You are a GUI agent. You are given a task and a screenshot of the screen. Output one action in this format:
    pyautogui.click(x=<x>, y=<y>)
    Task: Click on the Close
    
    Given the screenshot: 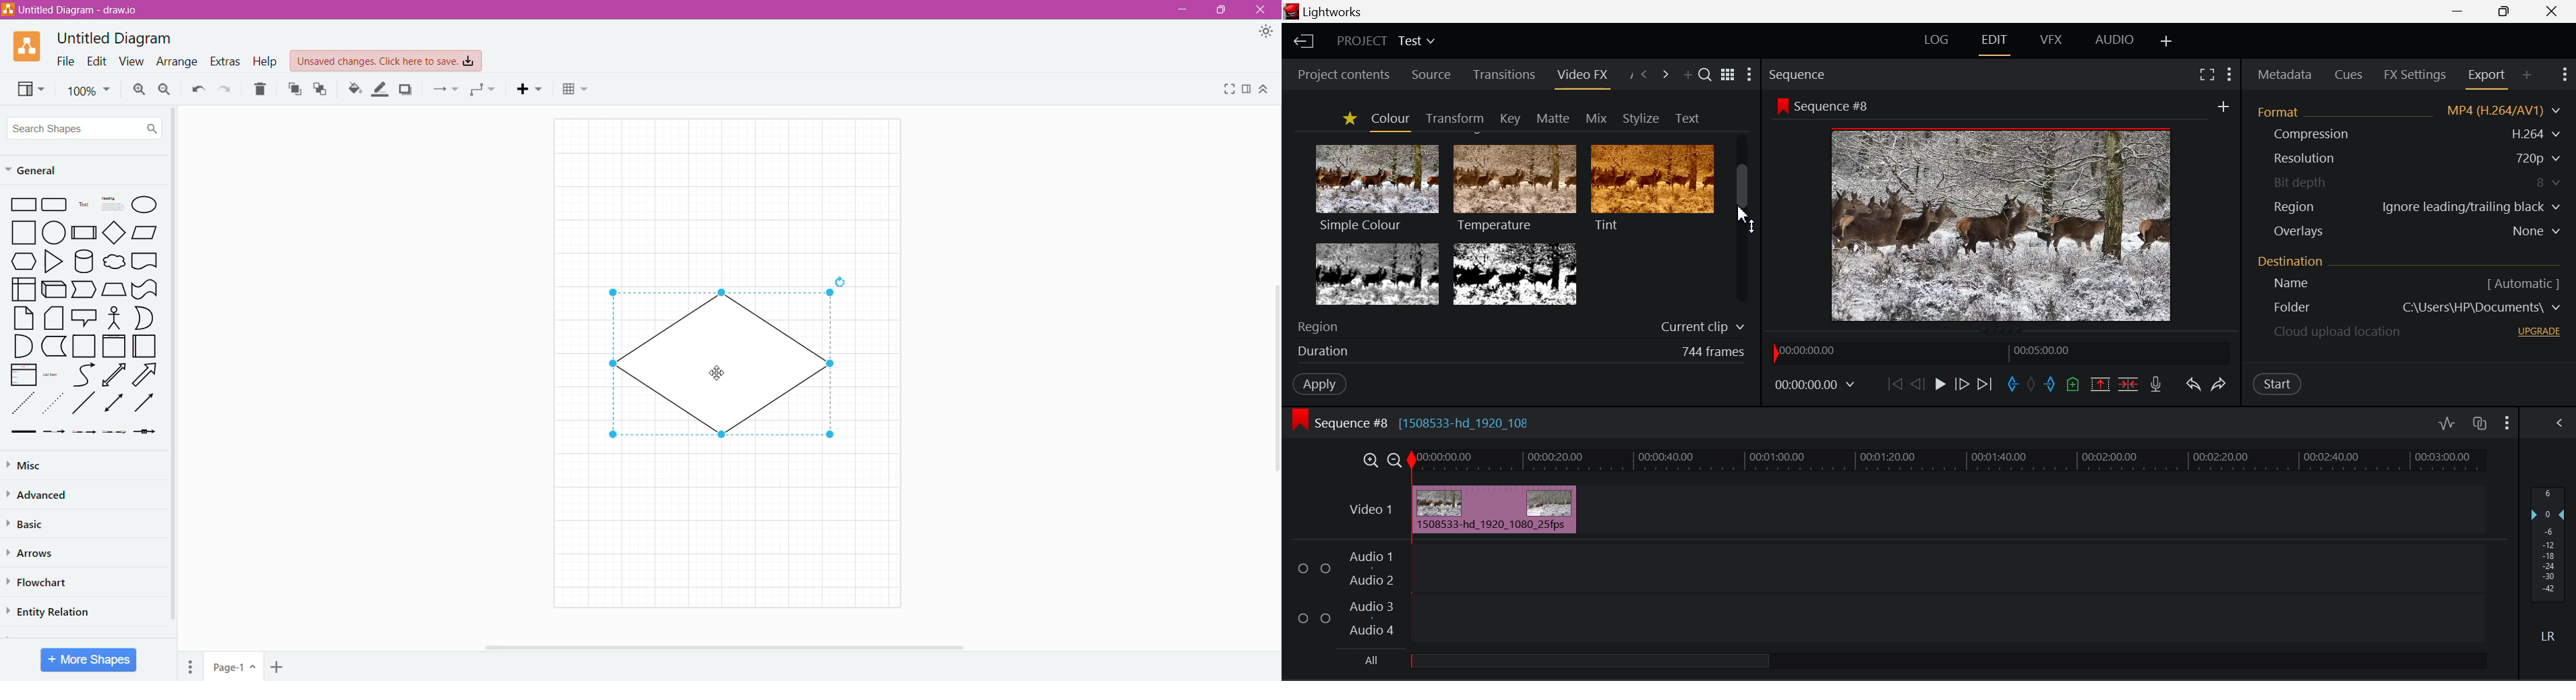 What is the action you would take?
    pyautogui.click(x=1262, y=10)
    